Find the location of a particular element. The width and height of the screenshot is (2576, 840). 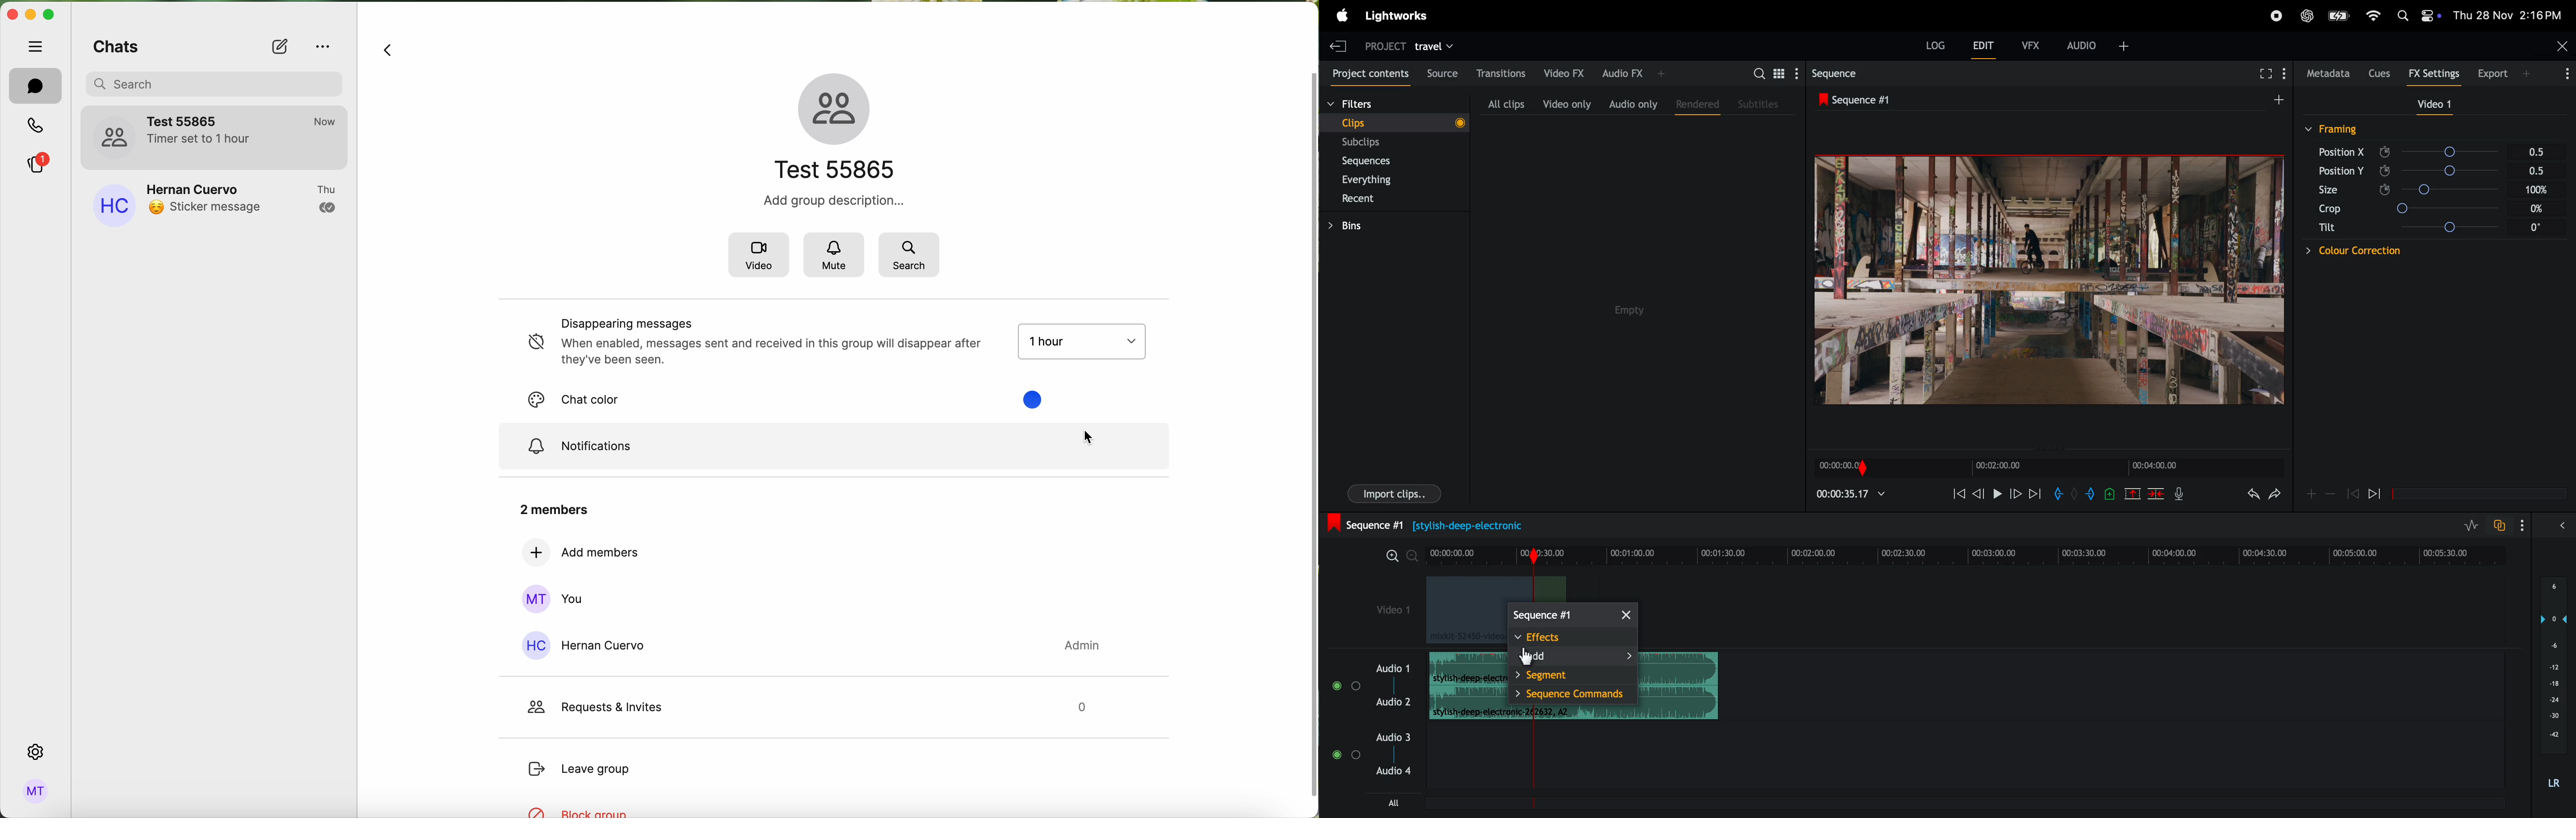

new chat is located at coordinates (279, 47).